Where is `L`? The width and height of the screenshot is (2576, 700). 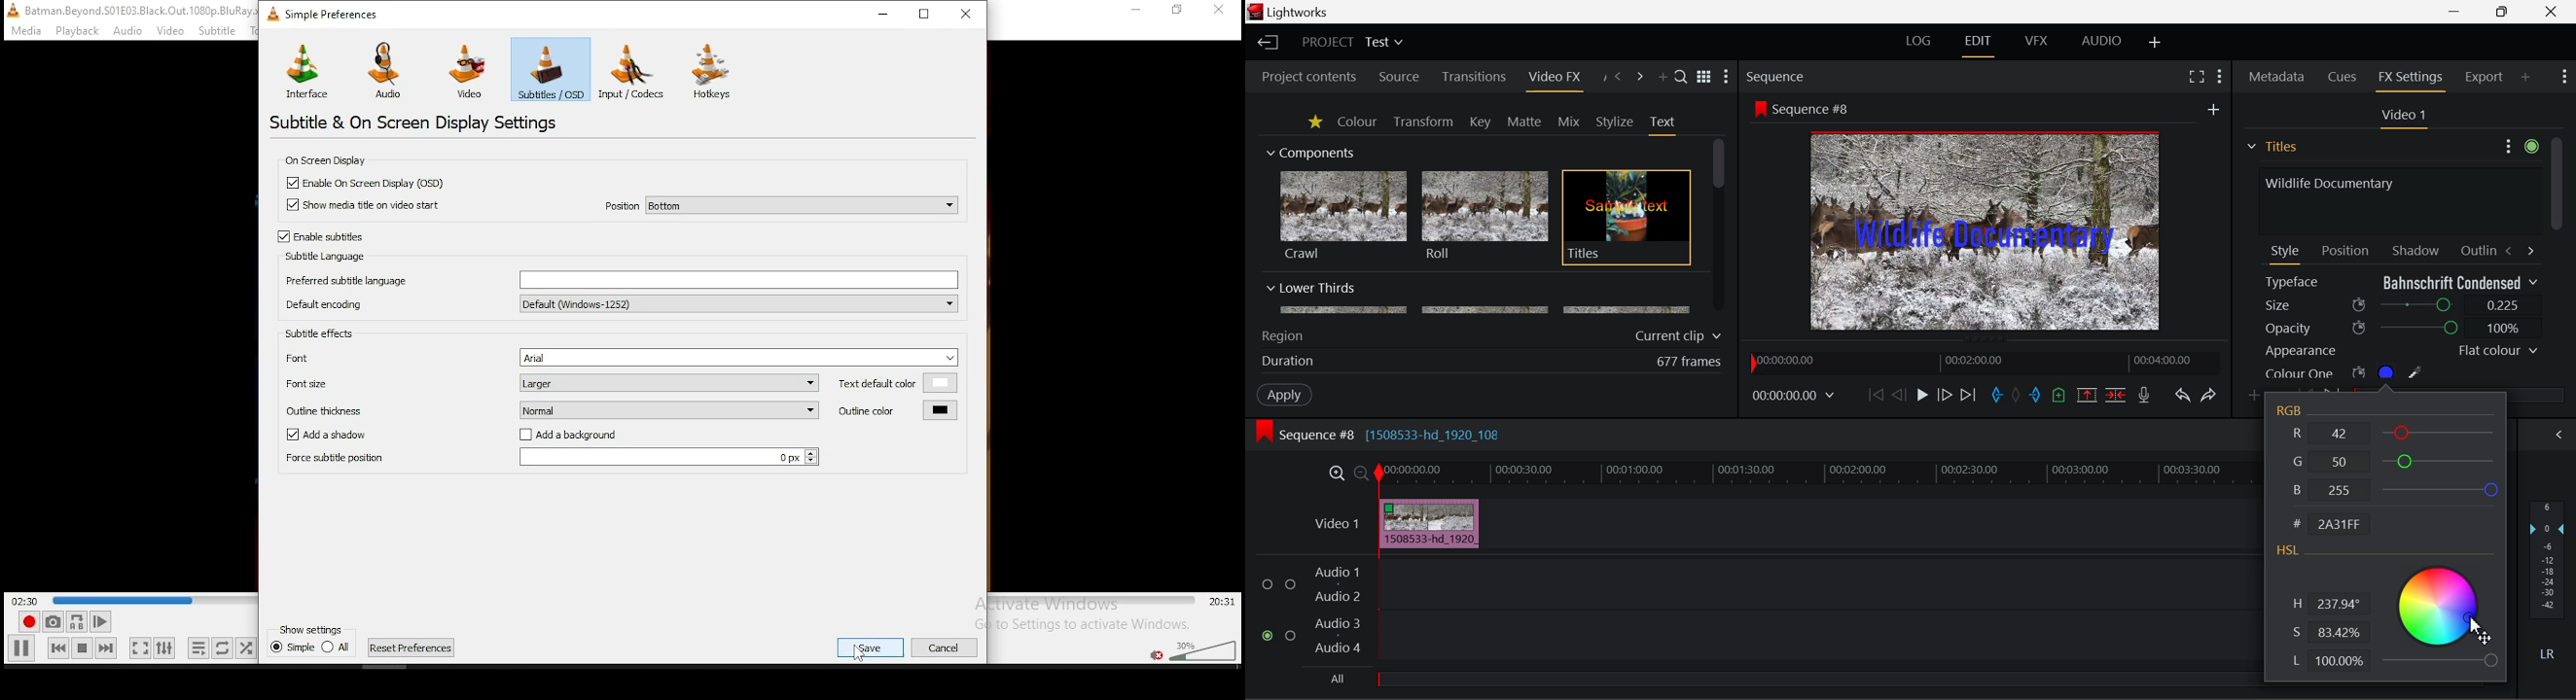
L is located at coordinates (2328, 663).